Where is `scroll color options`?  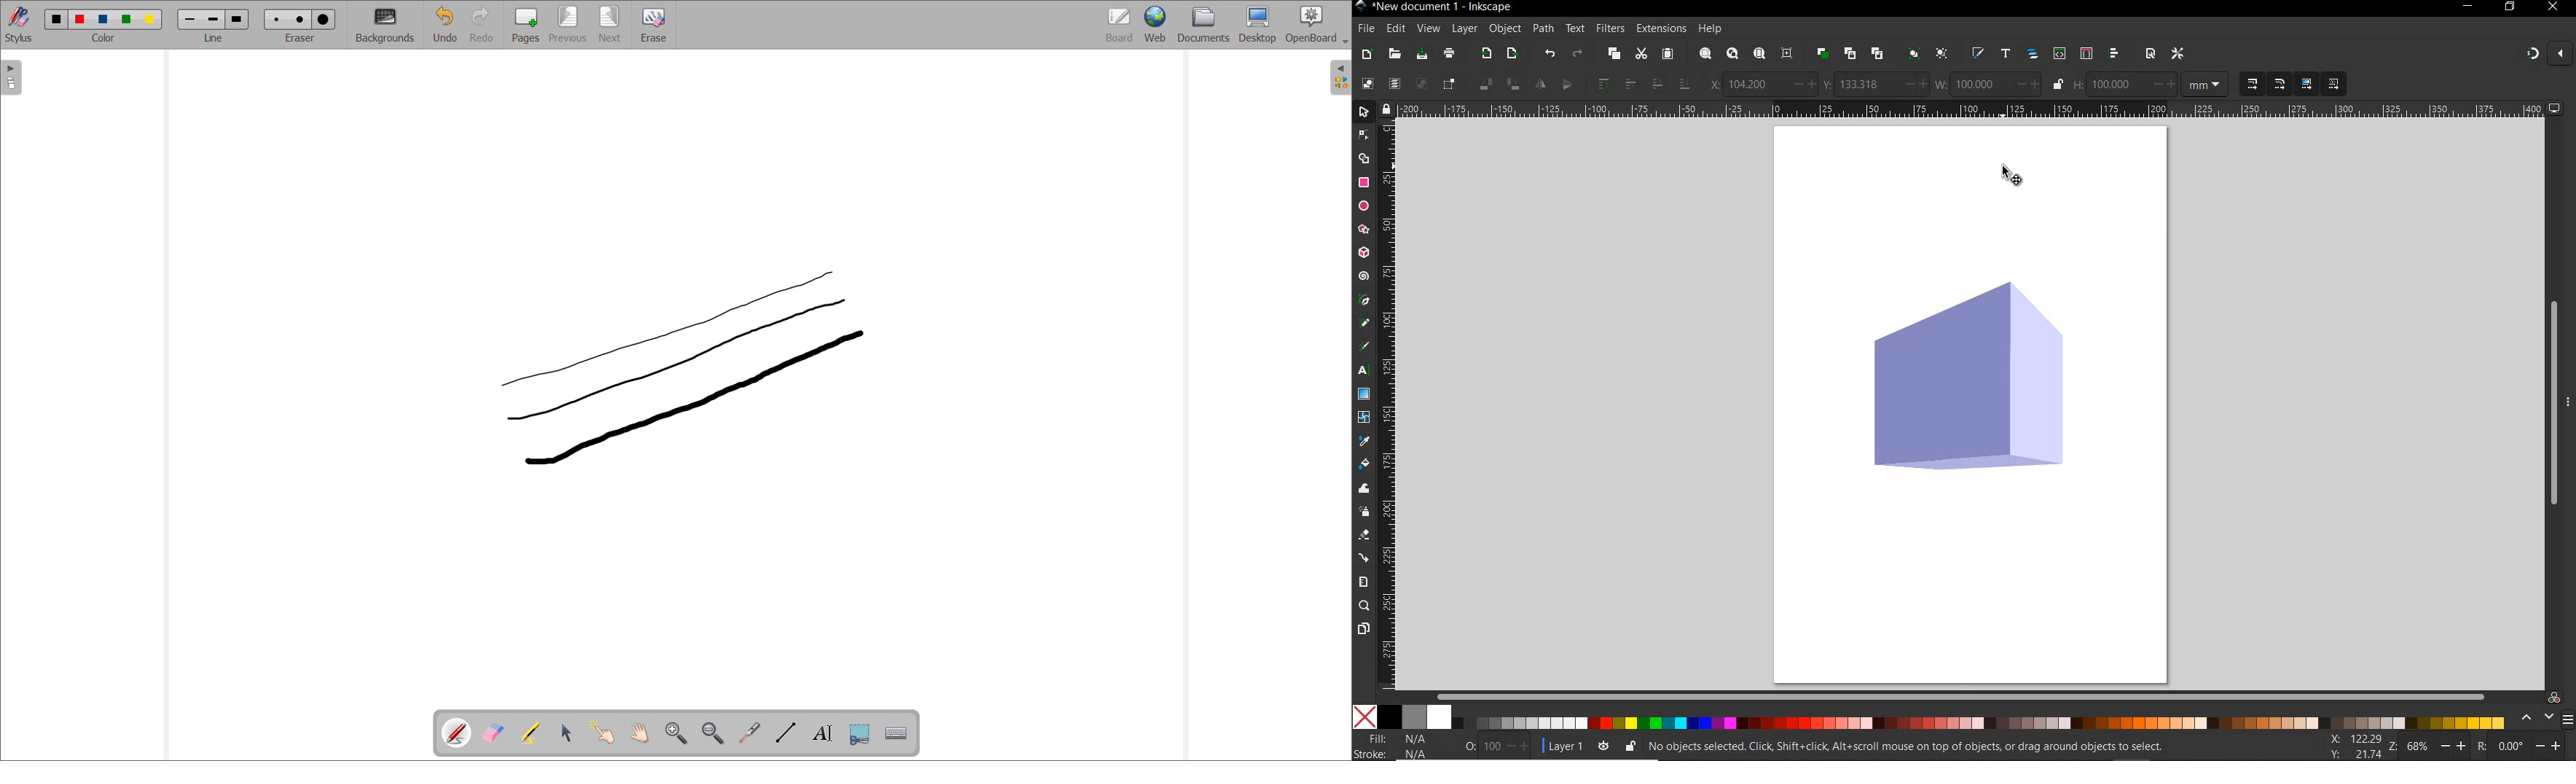
scroll color options is located at coordinates (2537, 718).